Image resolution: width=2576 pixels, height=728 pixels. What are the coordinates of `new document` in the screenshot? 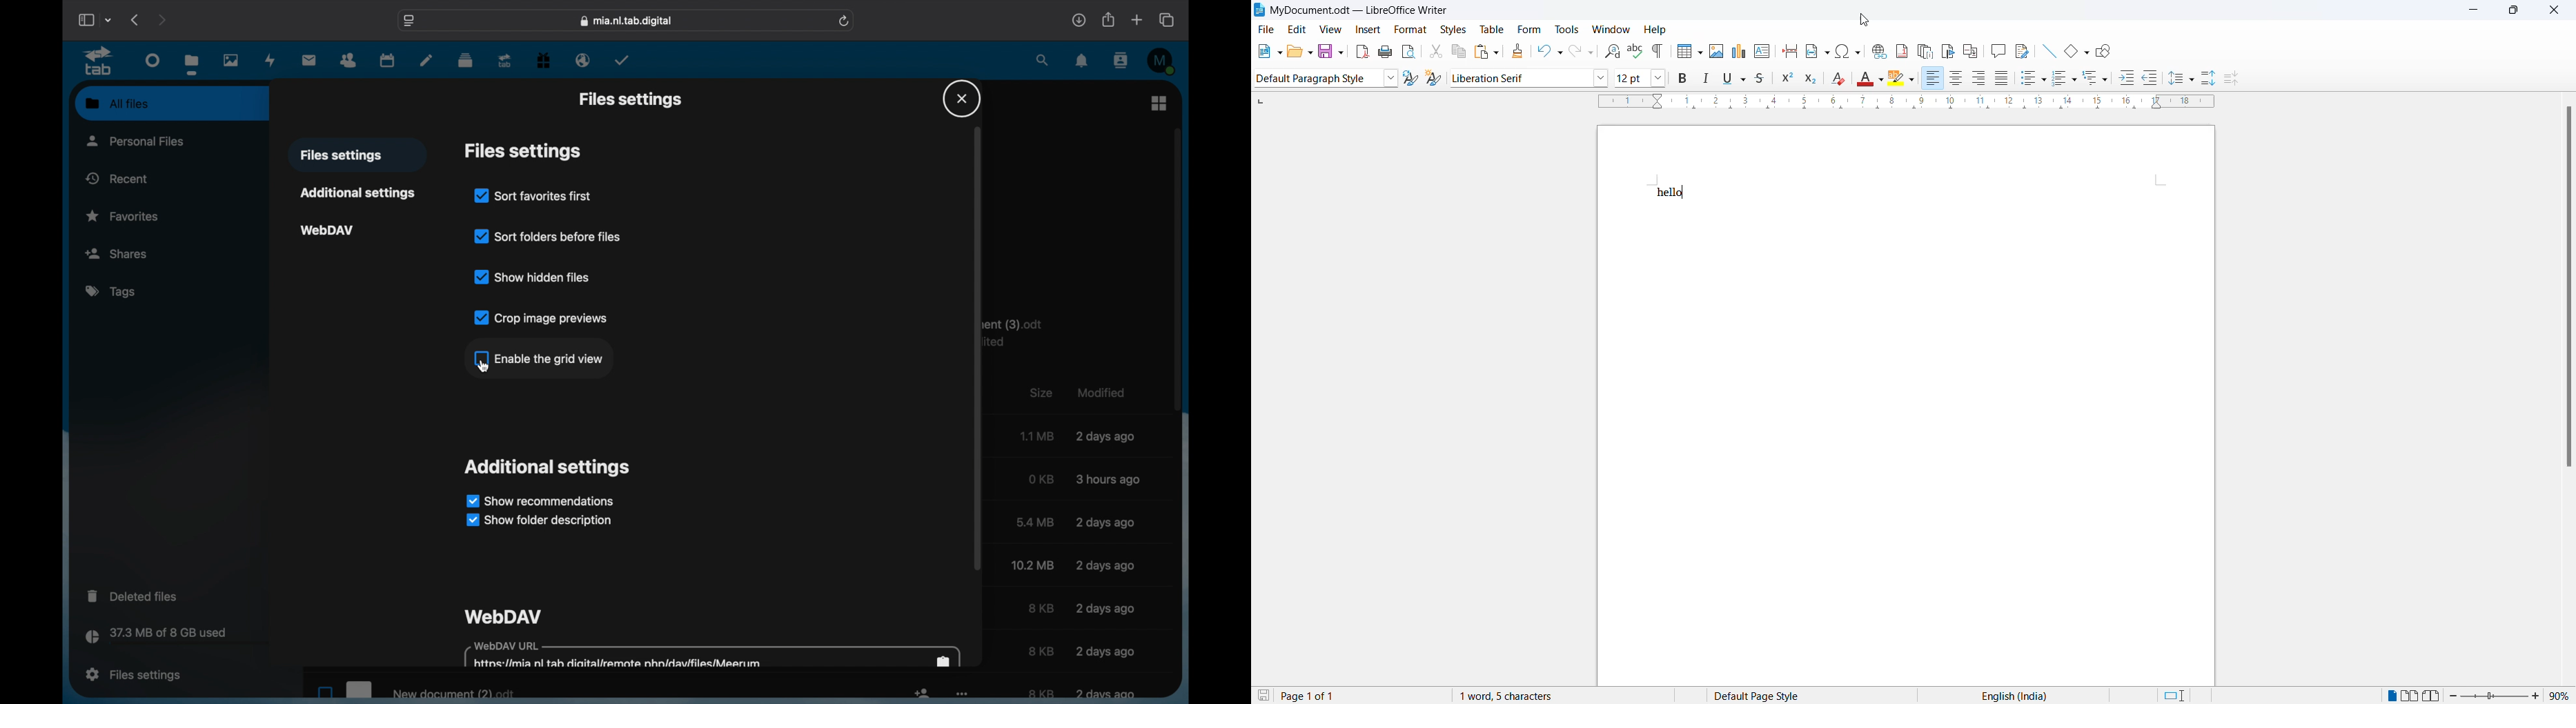 It's located at (413, 688).